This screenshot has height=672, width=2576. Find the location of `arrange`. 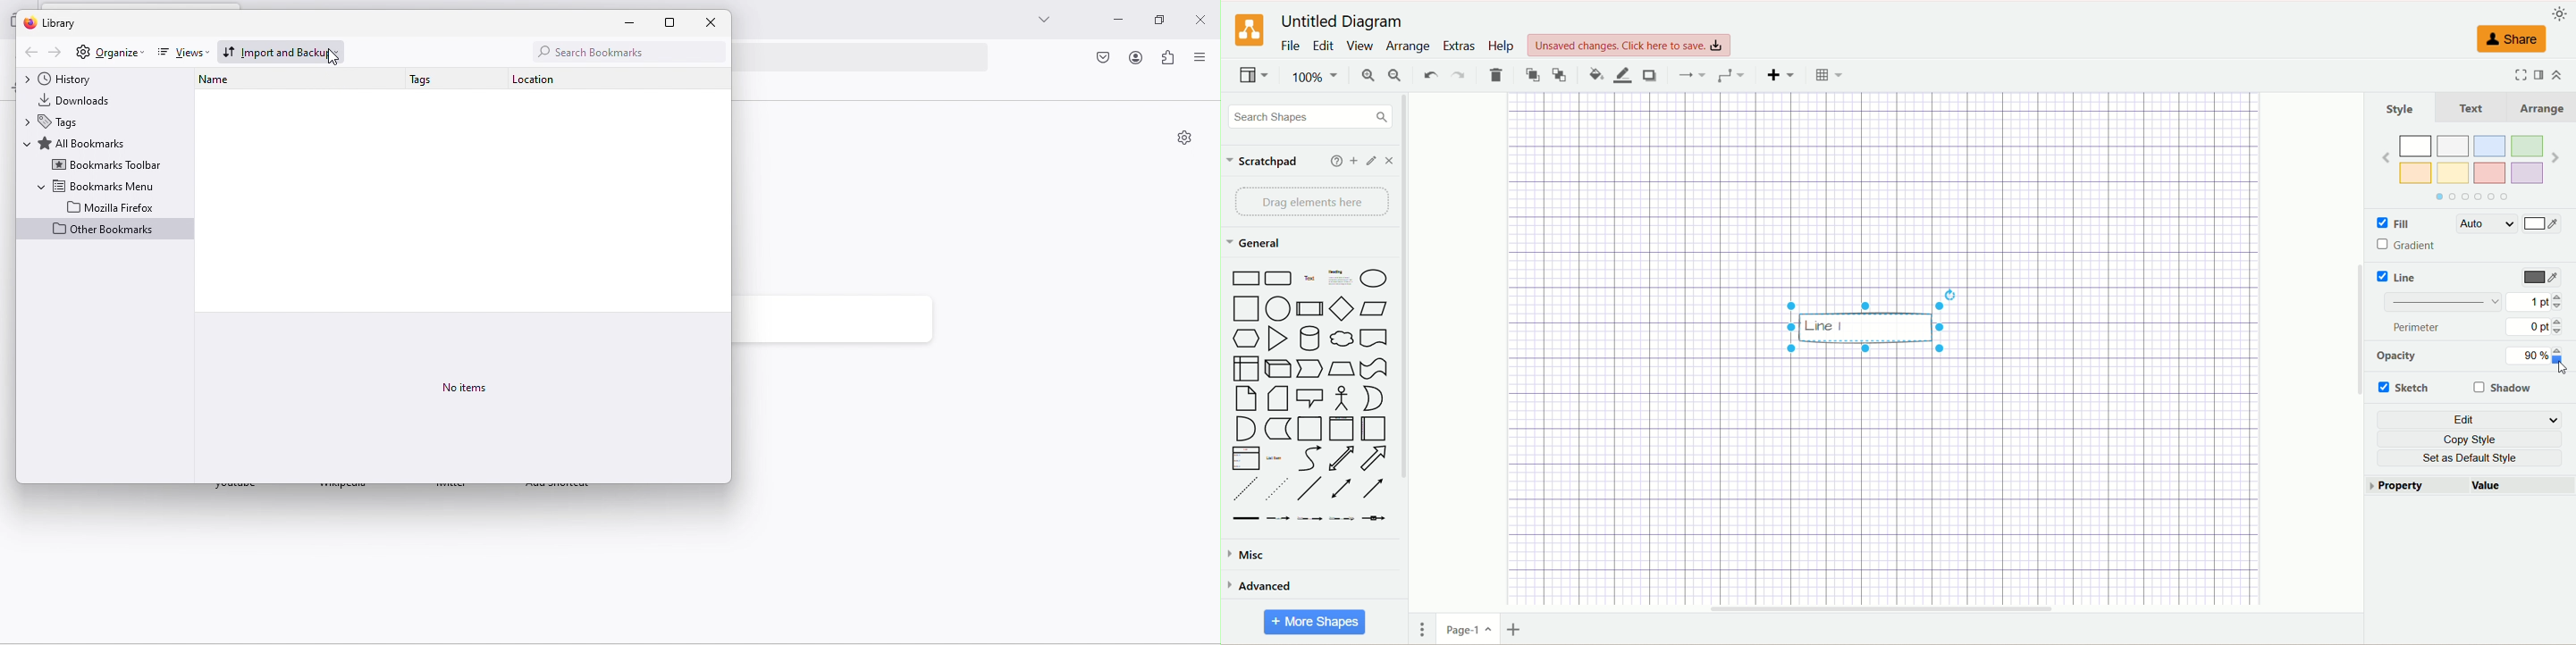

arrange is located at coordinates (1409, 47).